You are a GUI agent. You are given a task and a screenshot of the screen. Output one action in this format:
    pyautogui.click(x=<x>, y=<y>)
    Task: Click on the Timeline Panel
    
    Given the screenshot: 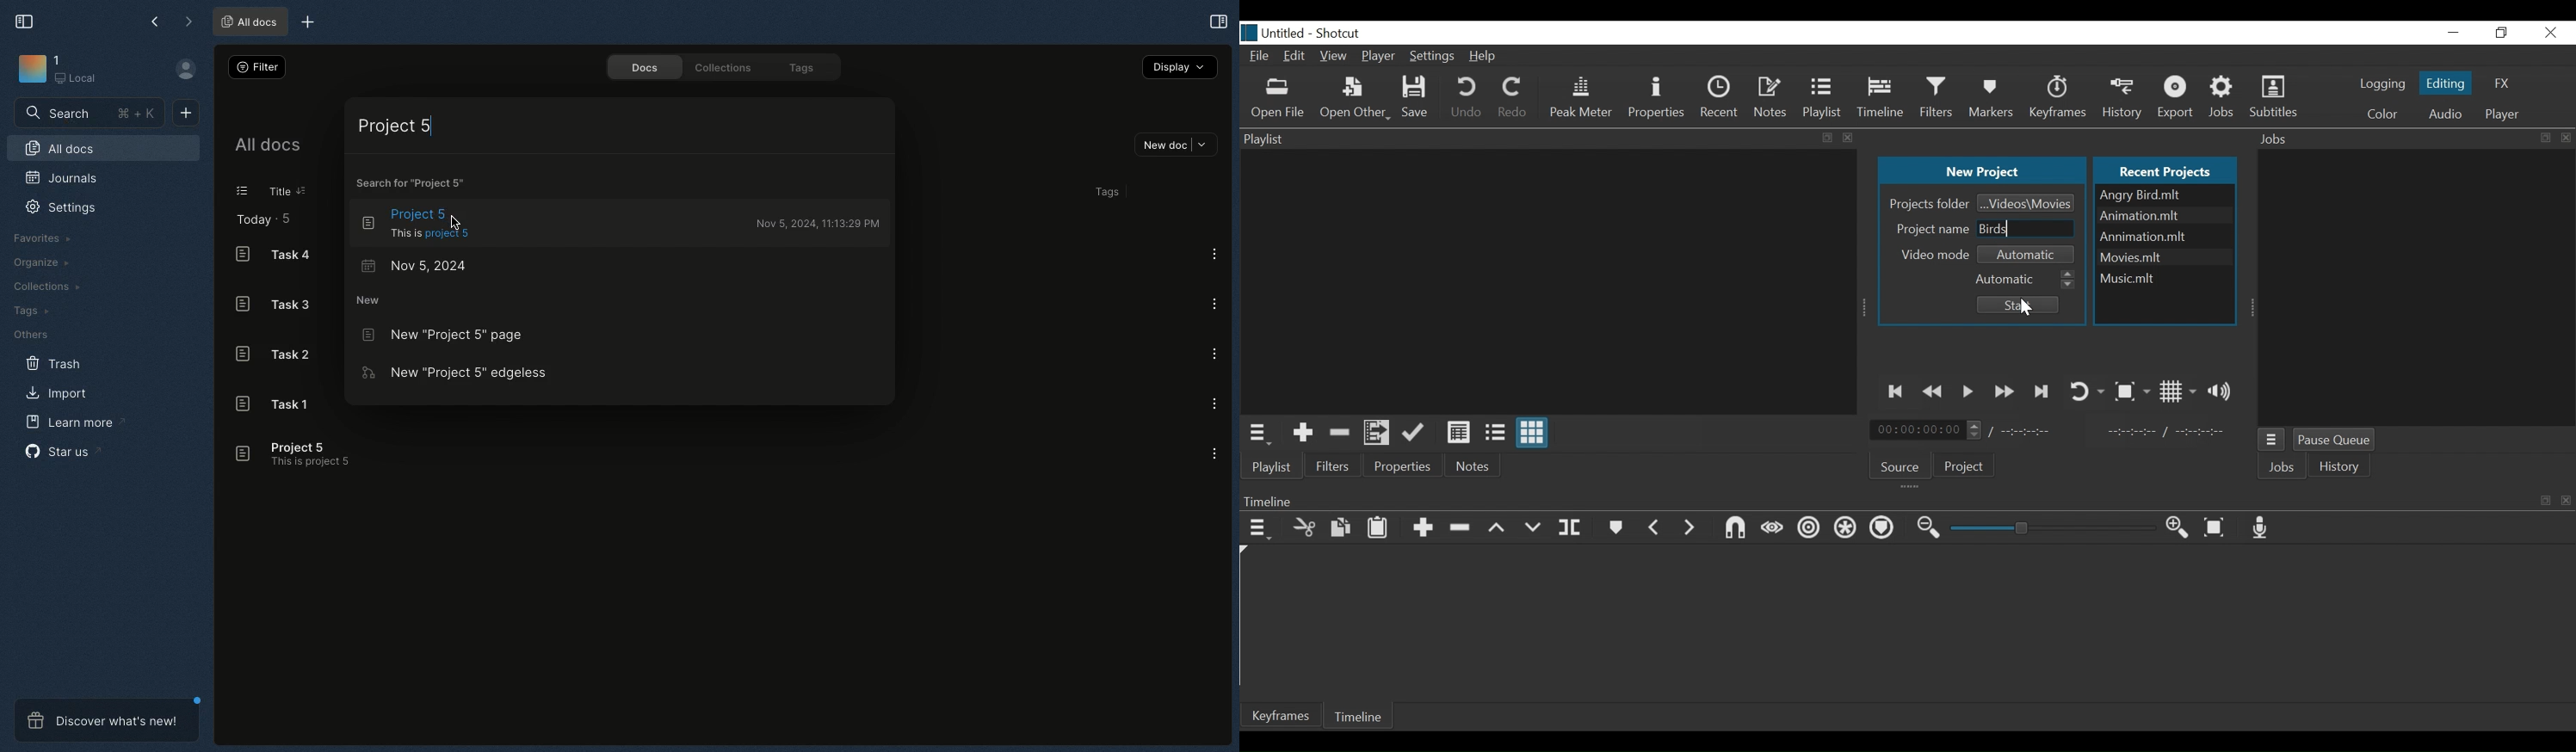 What is the action you would take?
    pyautogui.click(x=1907, y=501)
    